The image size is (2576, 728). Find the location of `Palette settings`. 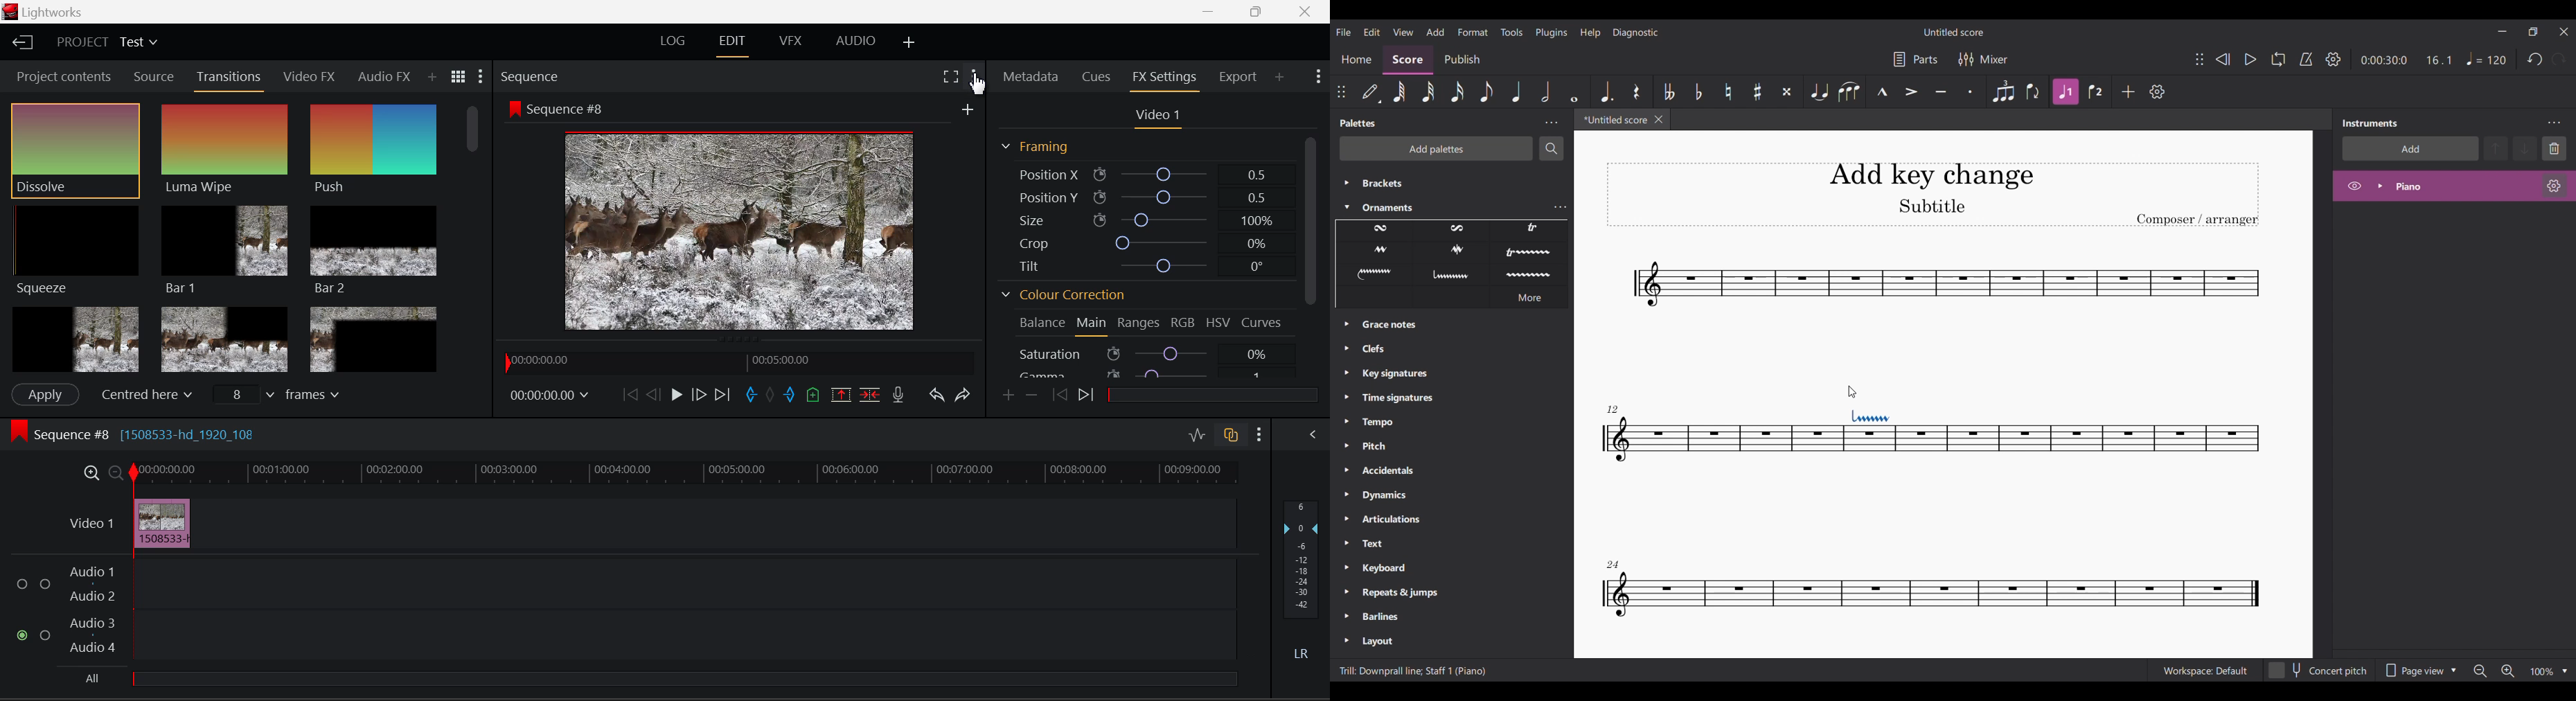

Palette settings is located at coordinates (1551, 123).